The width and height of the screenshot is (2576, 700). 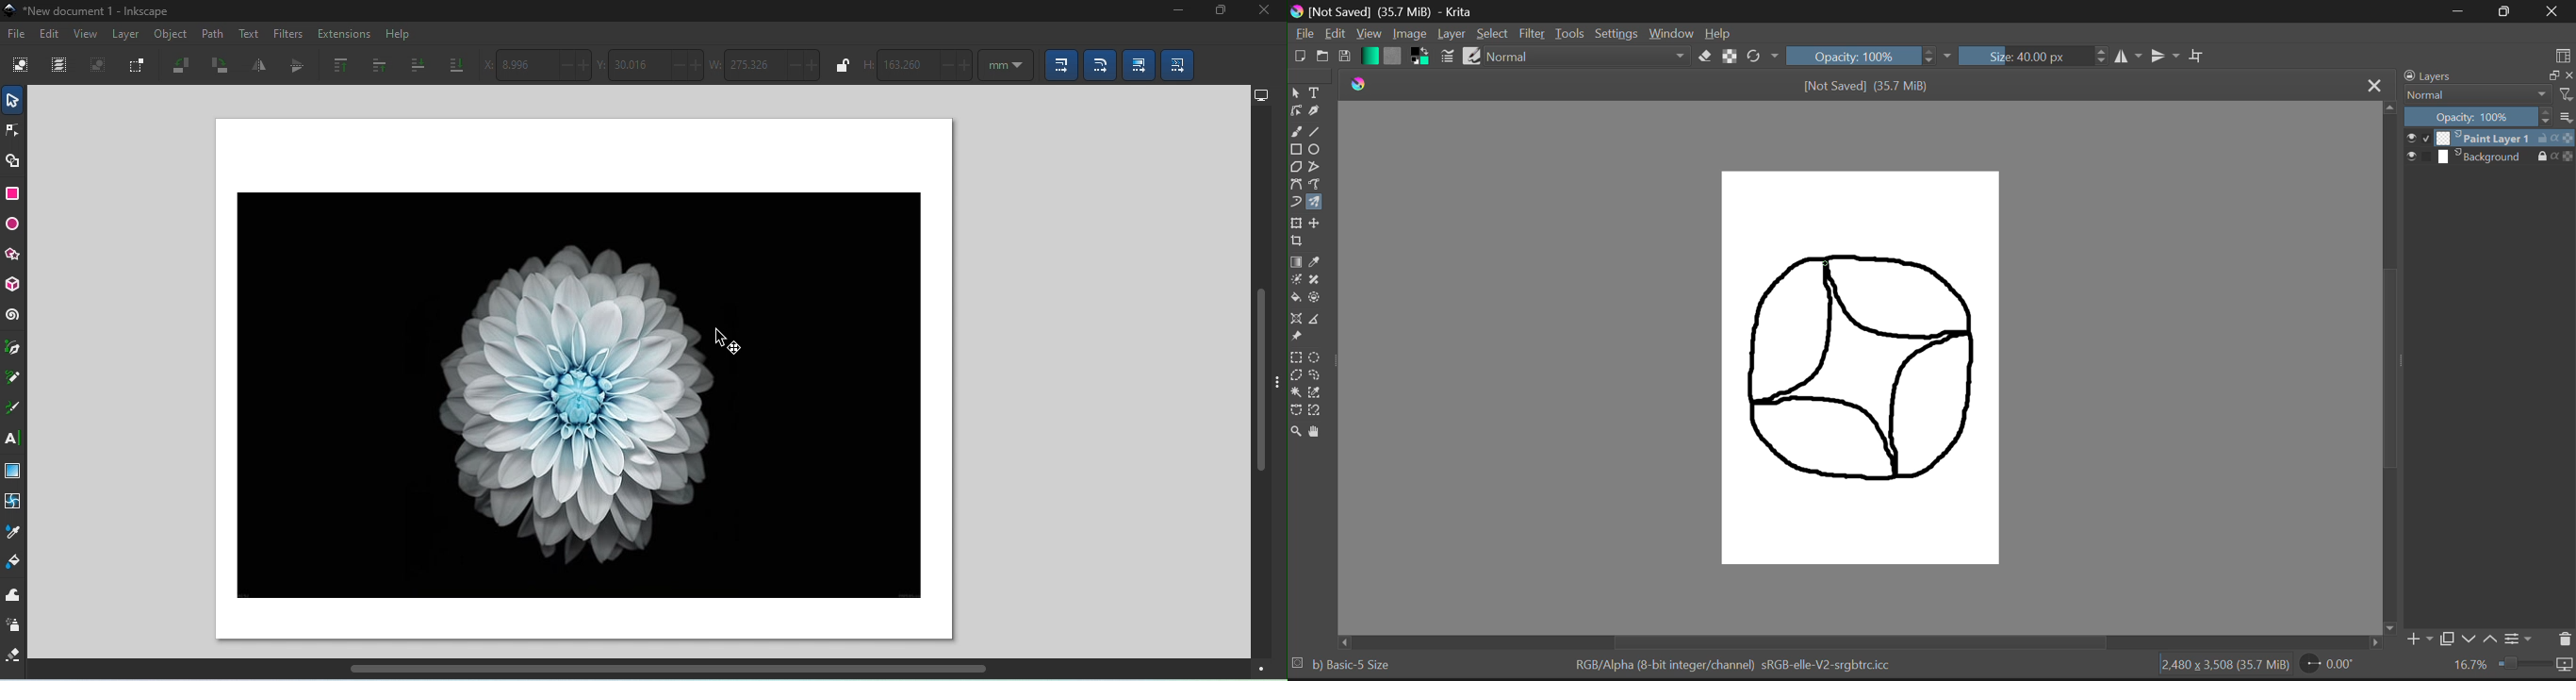 What do you see at coordinates (1335, 34) in the screenshot?
I see `Edit` at bounding box center [1335, 34].